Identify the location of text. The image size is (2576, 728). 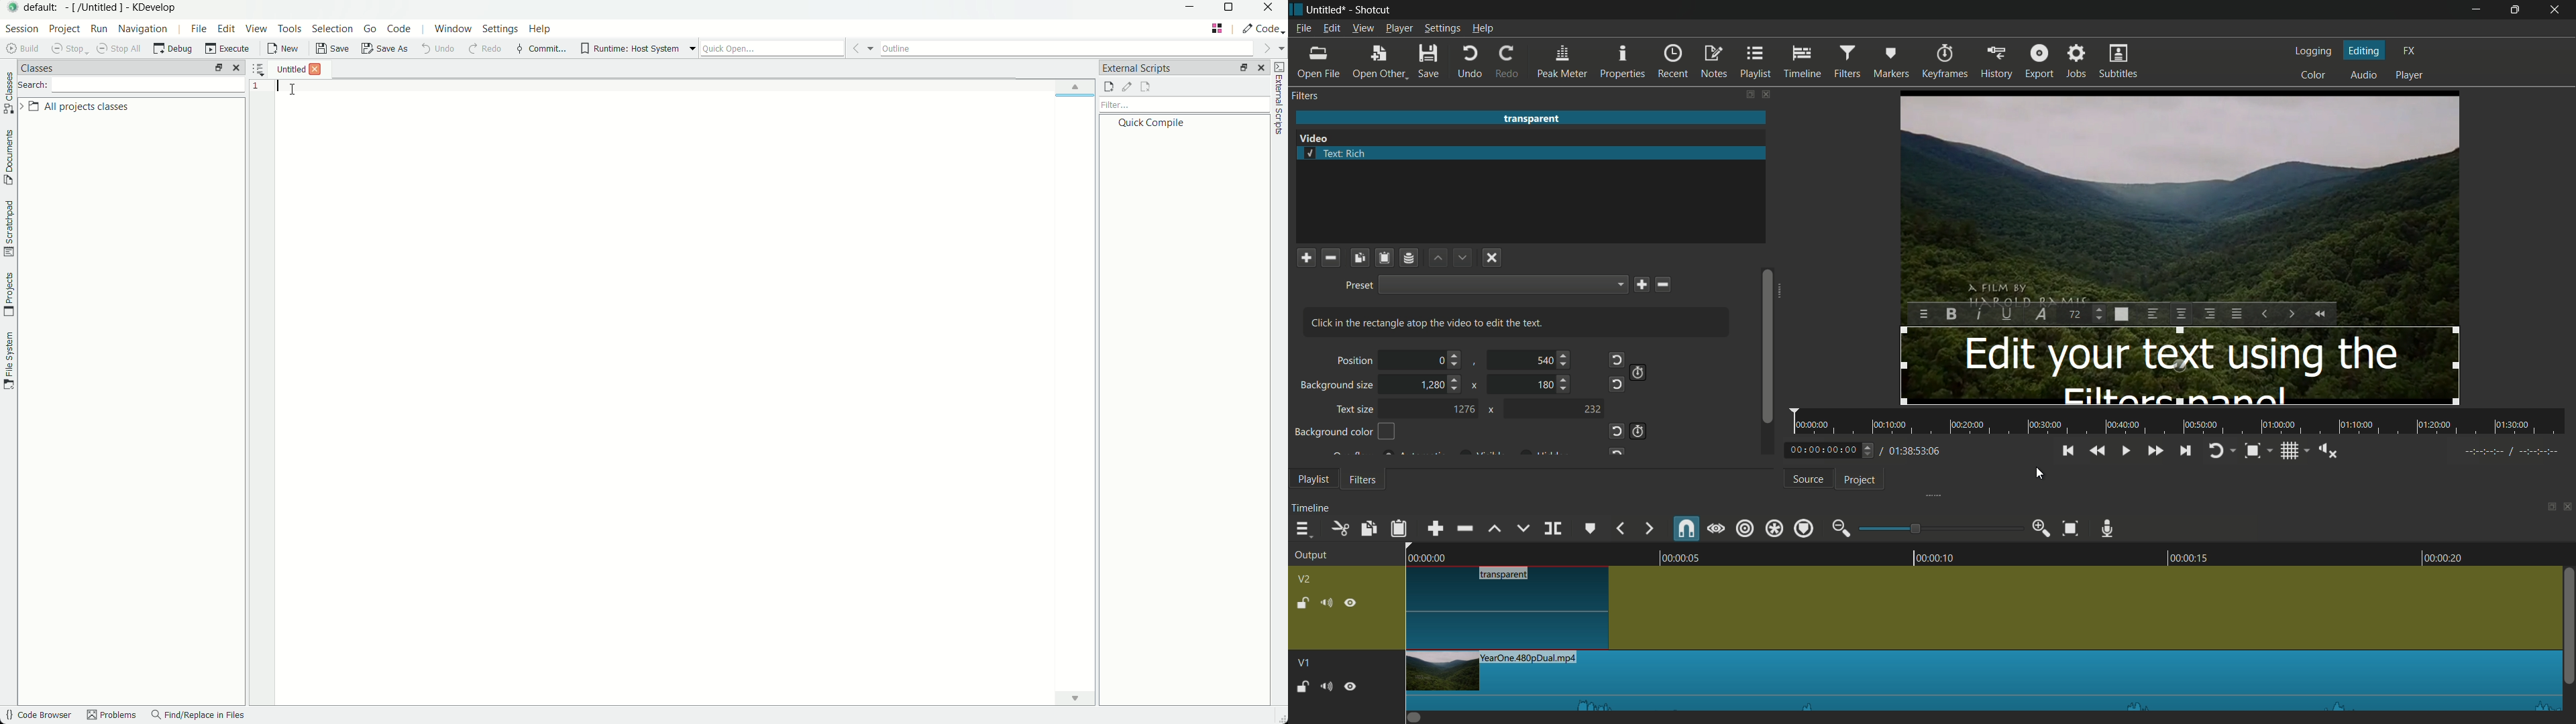
(1430, 322).